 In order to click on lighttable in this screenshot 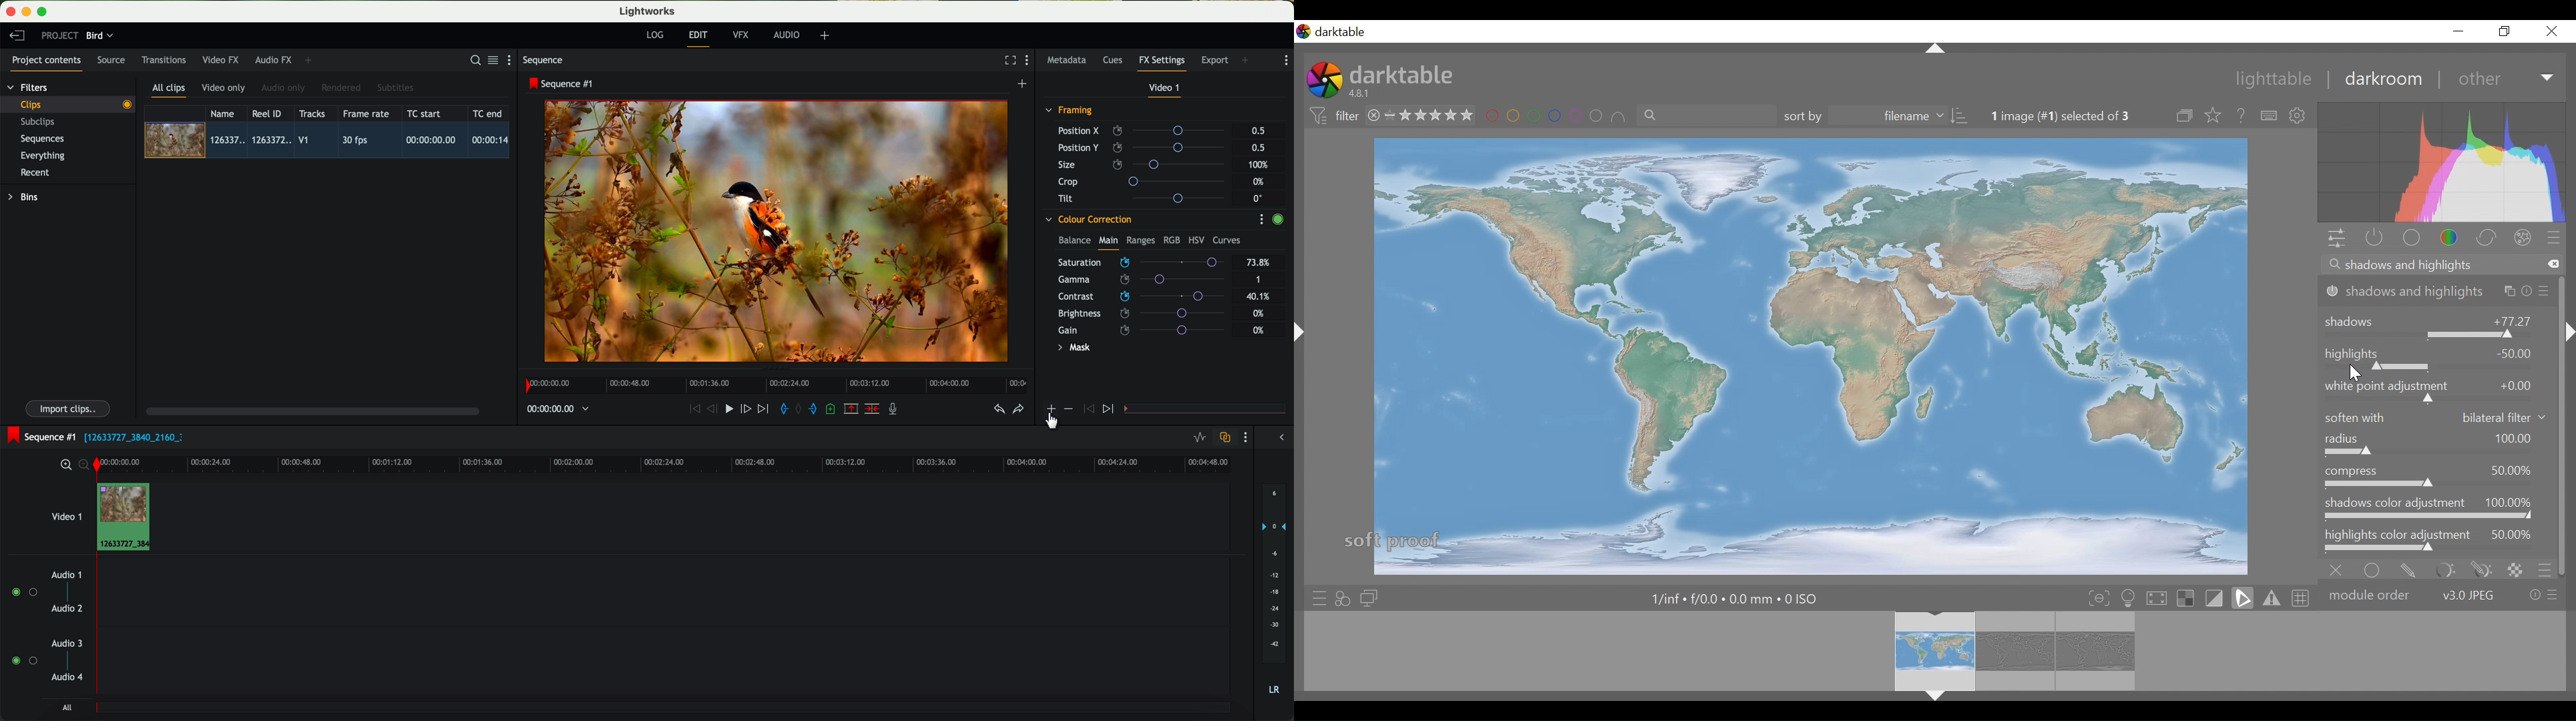, I will do `click(2277, 80)`.